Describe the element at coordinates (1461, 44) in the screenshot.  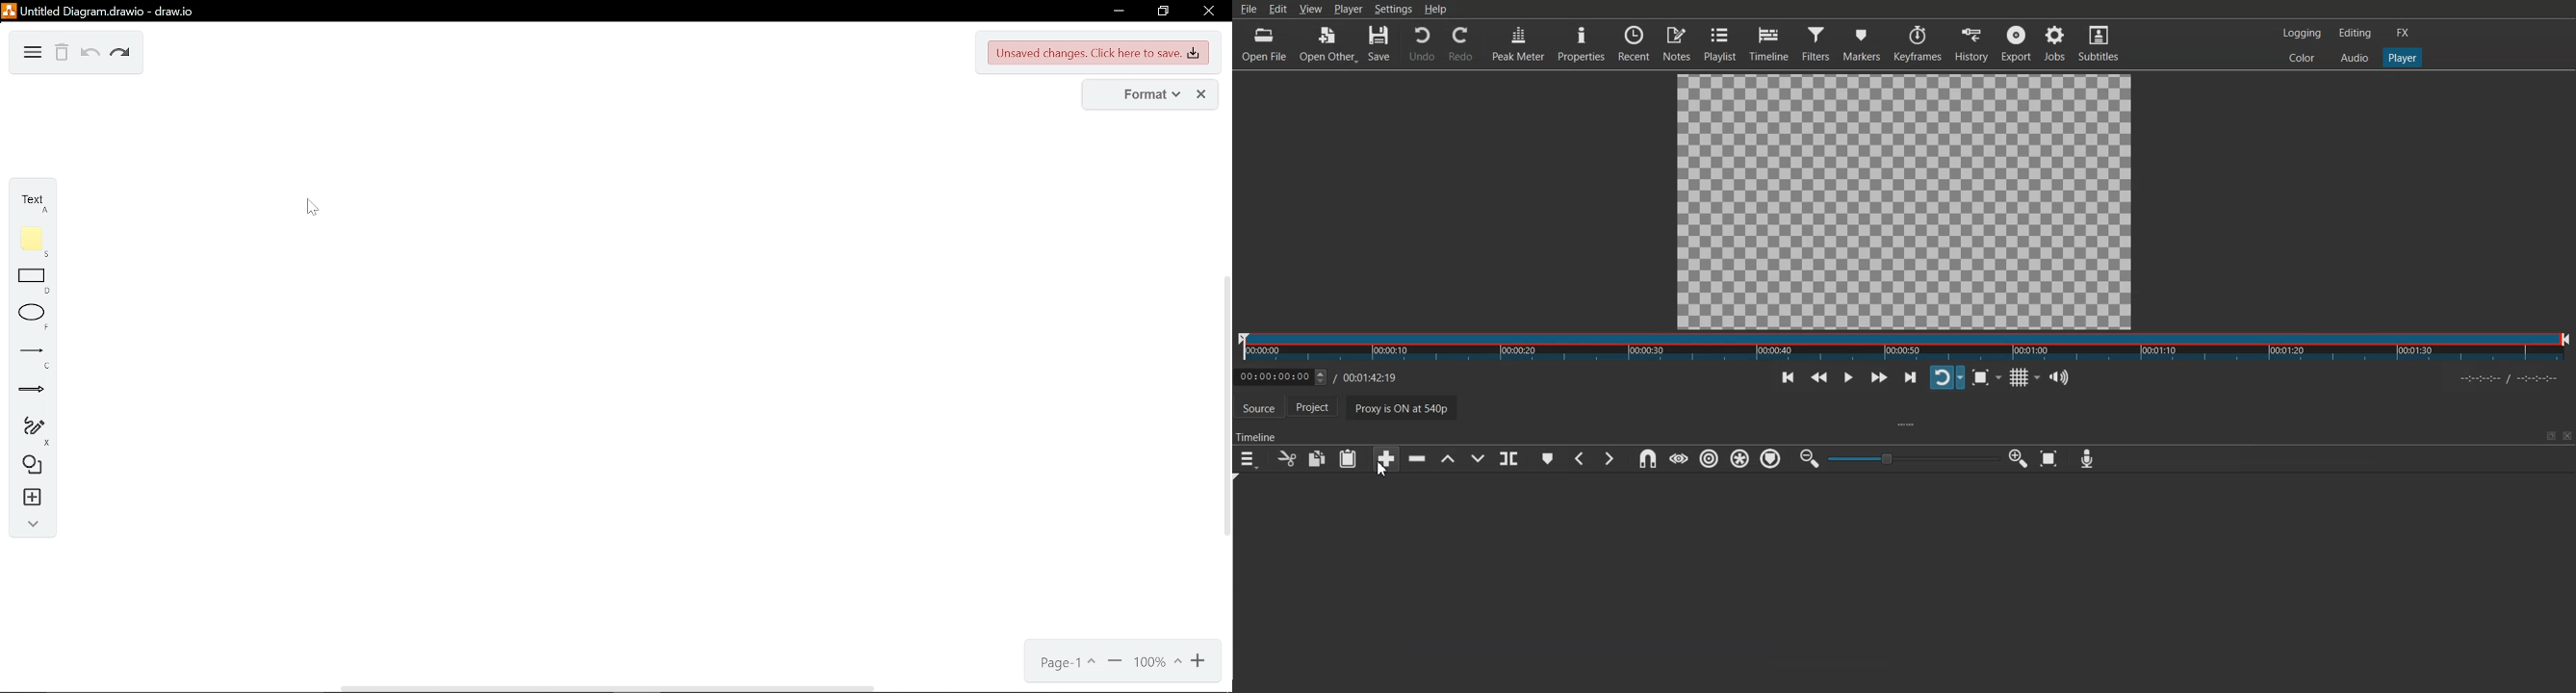
I see `Redo` at that location.